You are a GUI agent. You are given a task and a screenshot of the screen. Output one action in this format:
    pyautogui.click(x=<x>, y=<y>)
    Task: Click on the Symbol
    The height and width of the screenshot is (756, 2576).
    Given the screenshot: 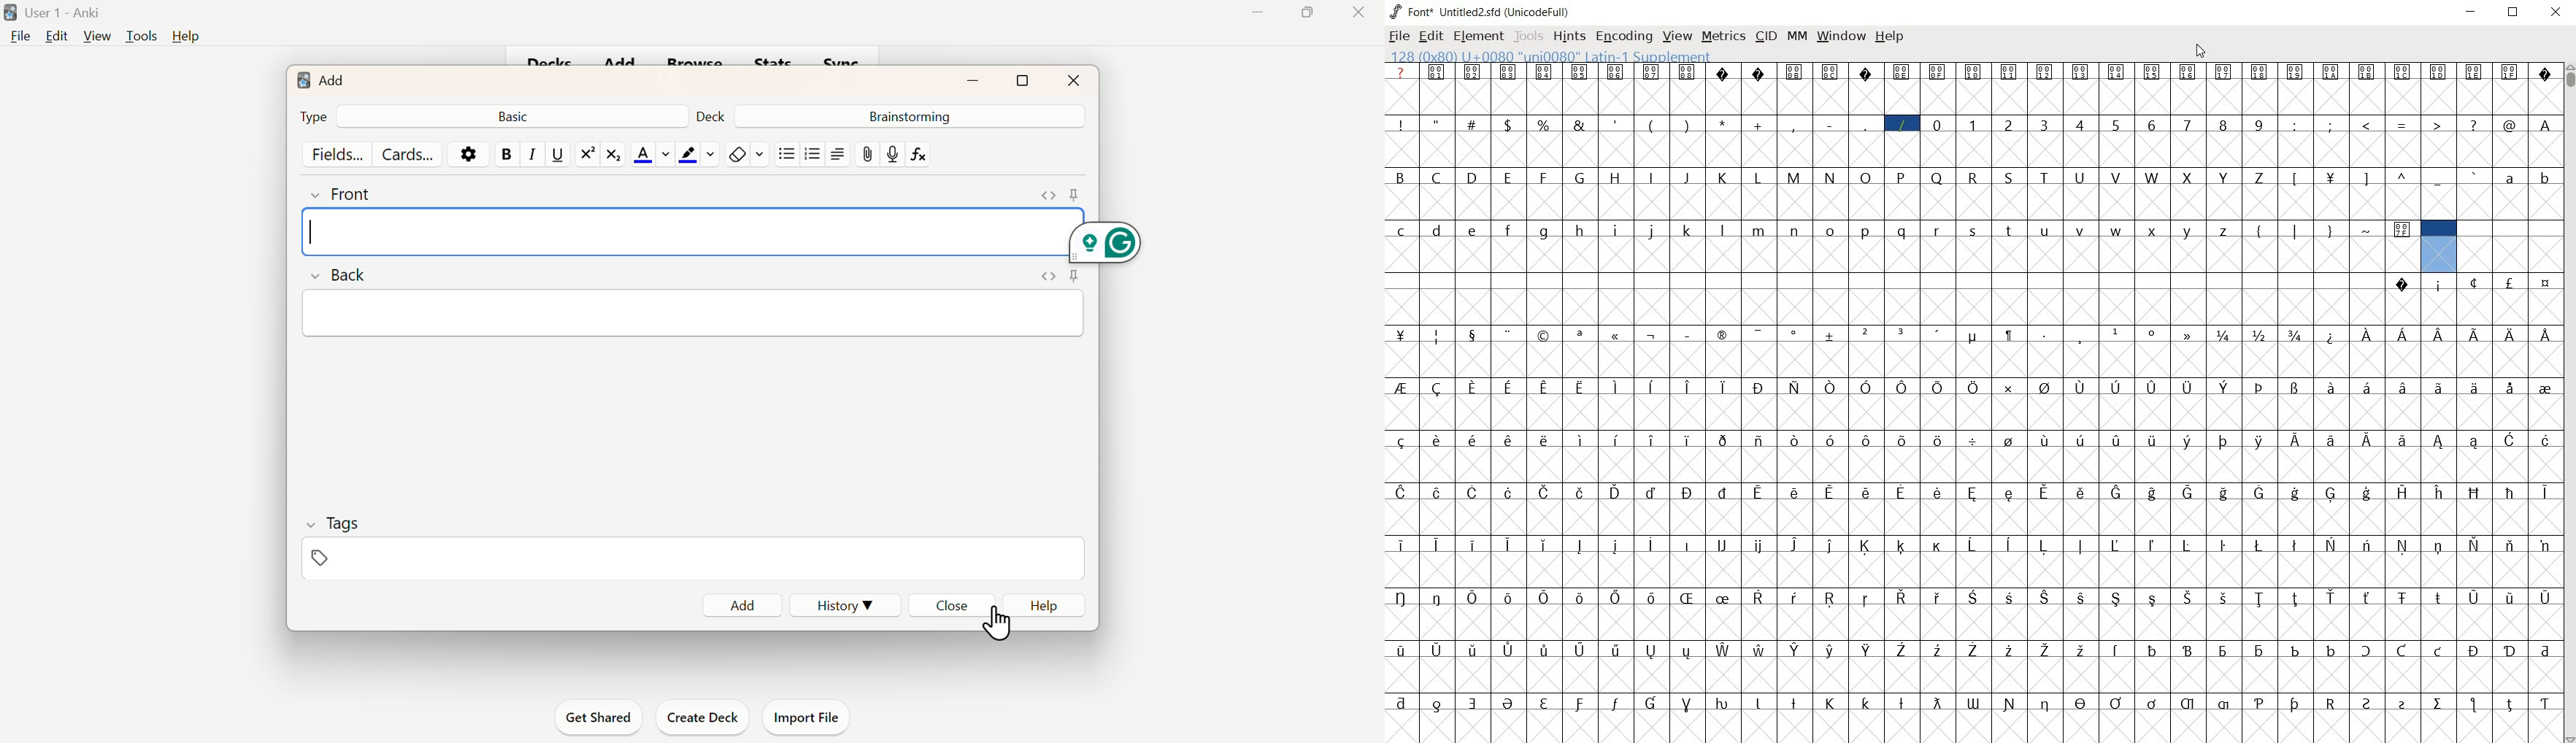 What is the action you would take?
    pyautogui.click(x=2223, y=545)
    